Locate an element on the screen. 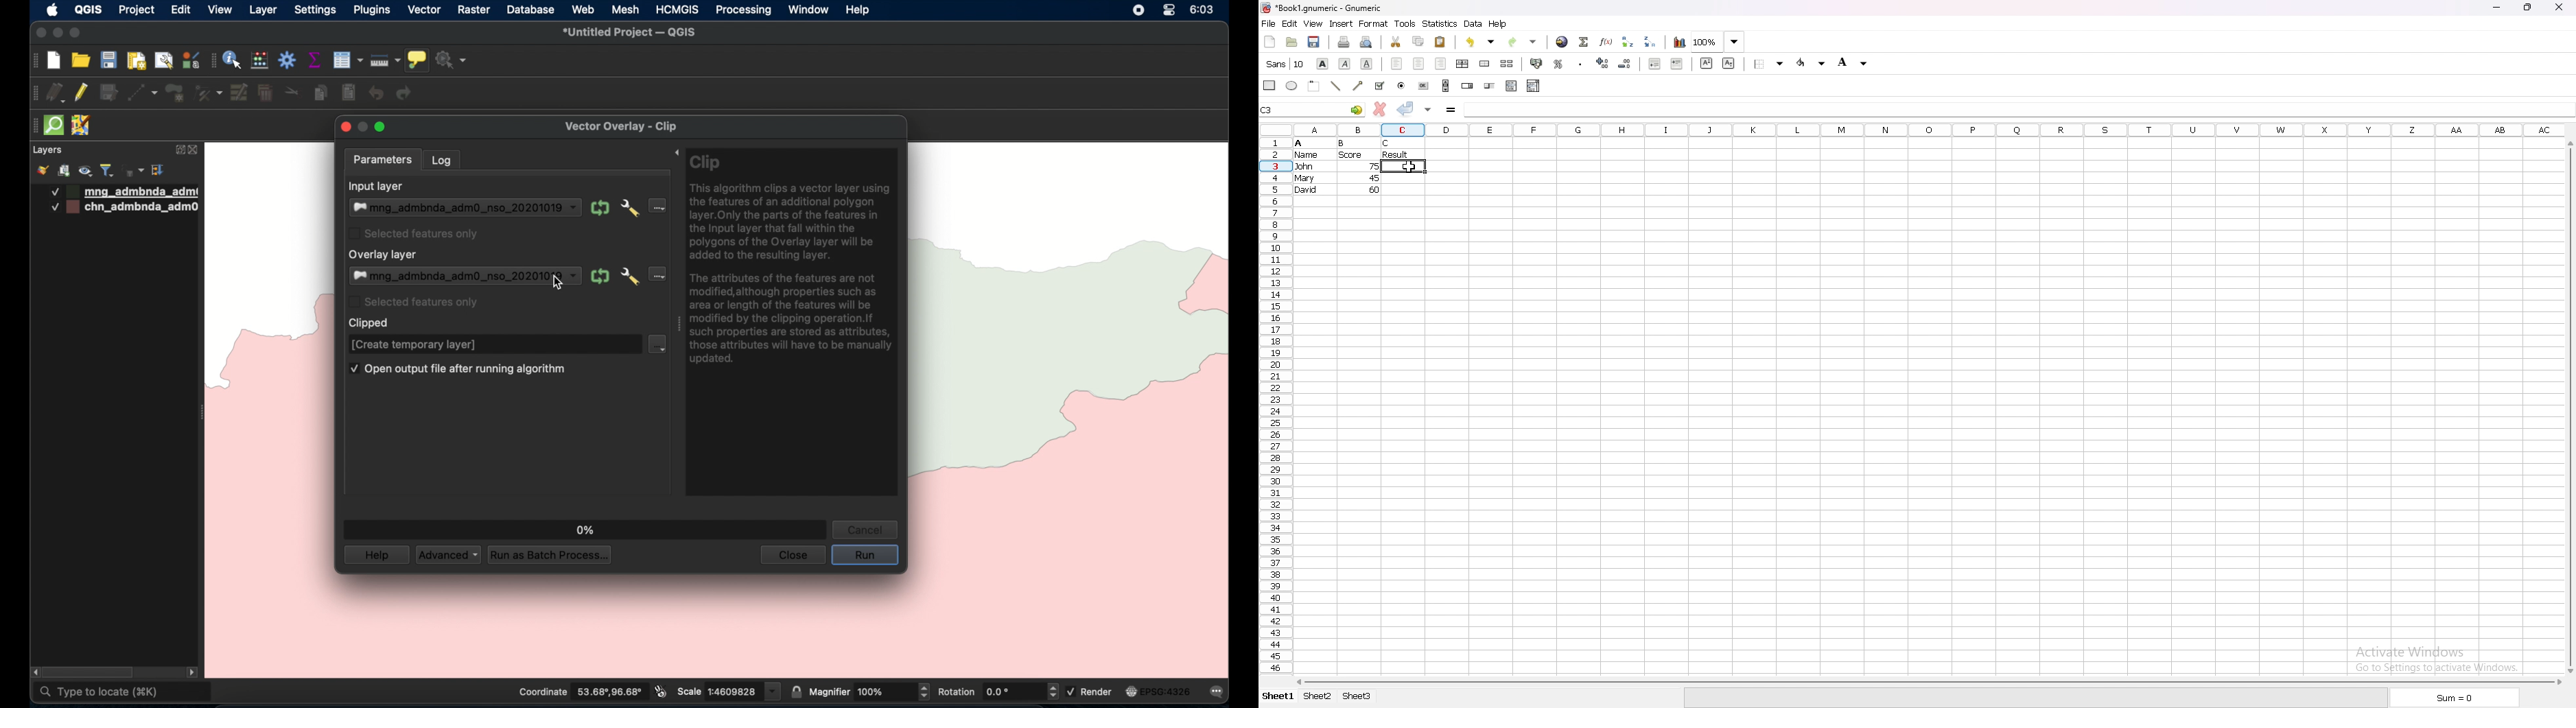 This screenshot has height=728, width=2576. scroll is located at coordinates (1446, 85).